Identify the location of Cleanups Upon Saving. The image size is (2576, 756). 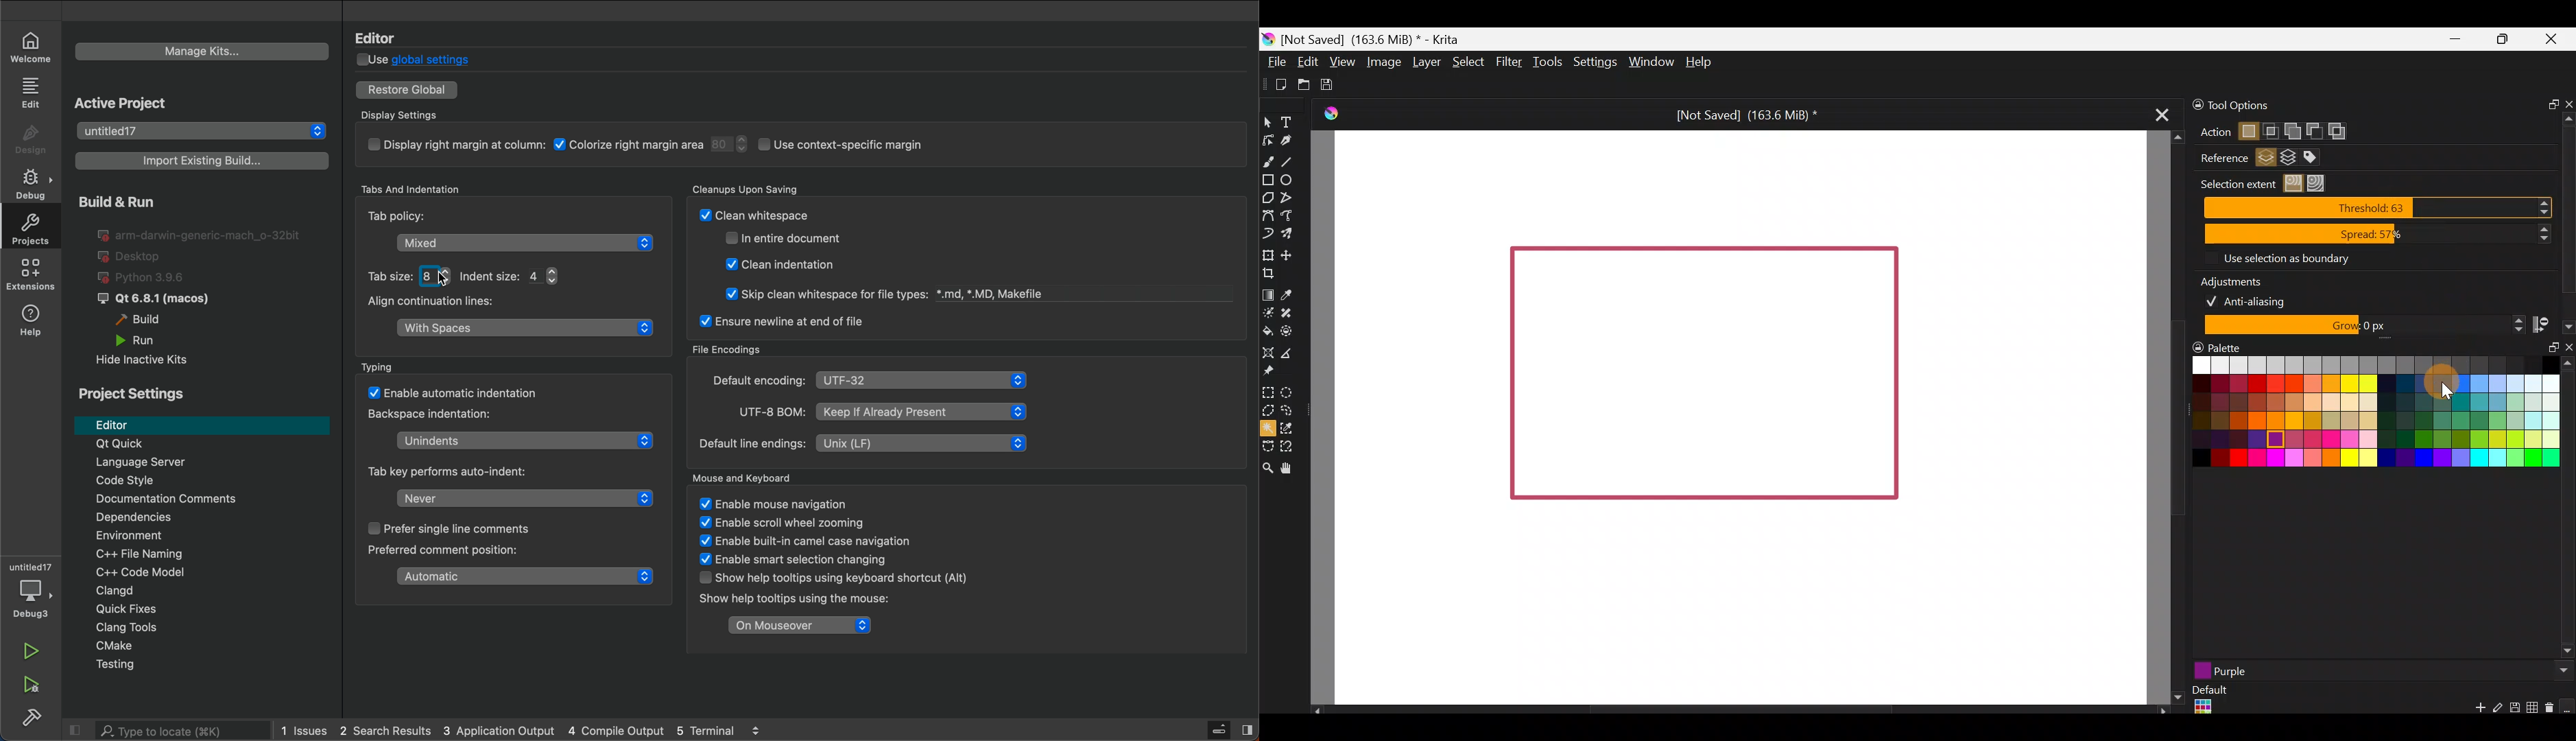
(772, 189).